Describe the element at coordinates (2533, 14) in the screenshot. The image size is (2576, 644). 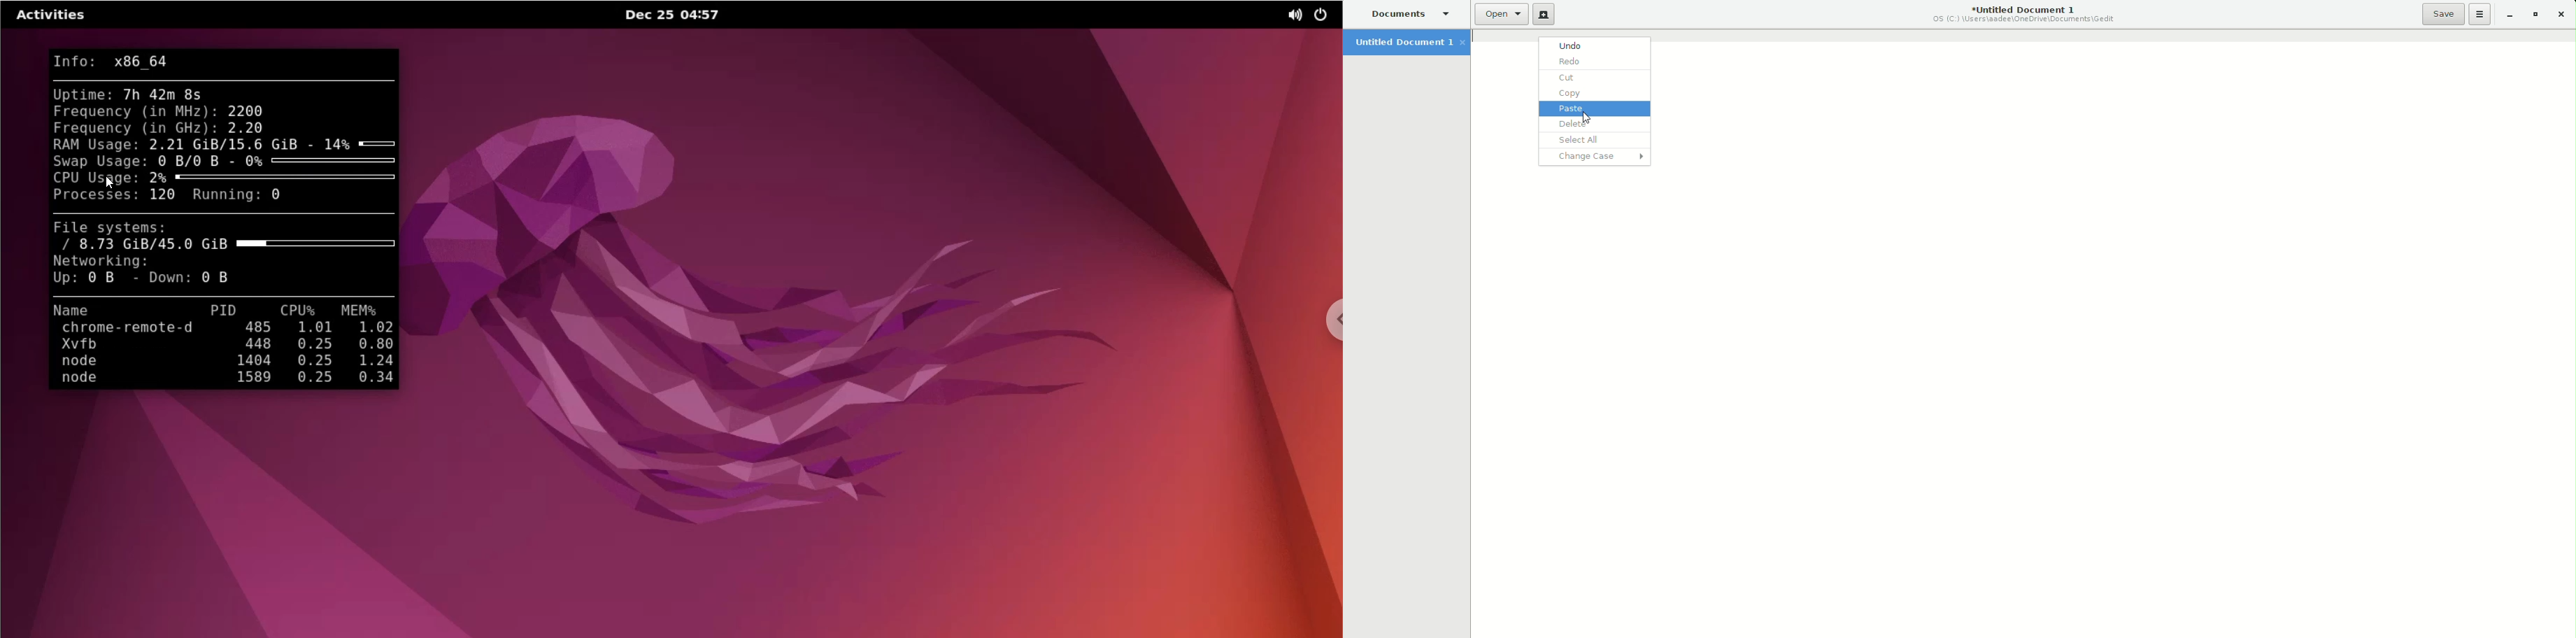
I see `Restore` at that location.